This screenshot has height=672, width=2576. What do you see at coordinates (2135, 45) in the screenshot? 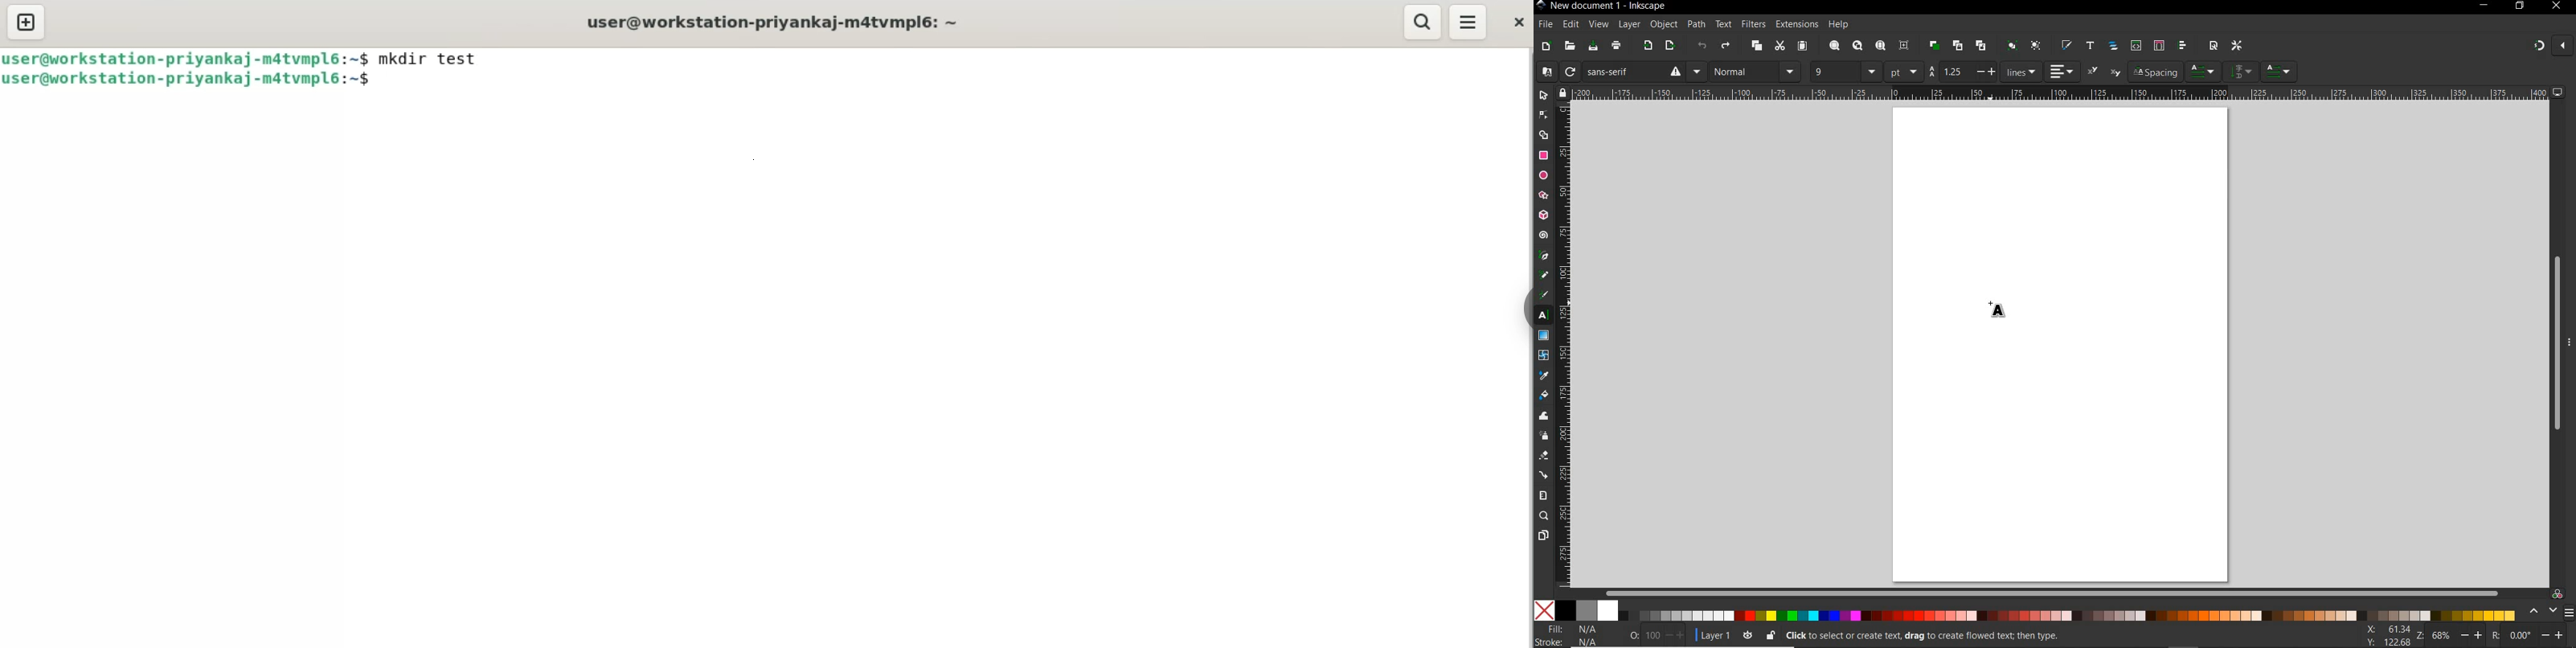
I see `open xml editor` at bounding box center [2135, 45].